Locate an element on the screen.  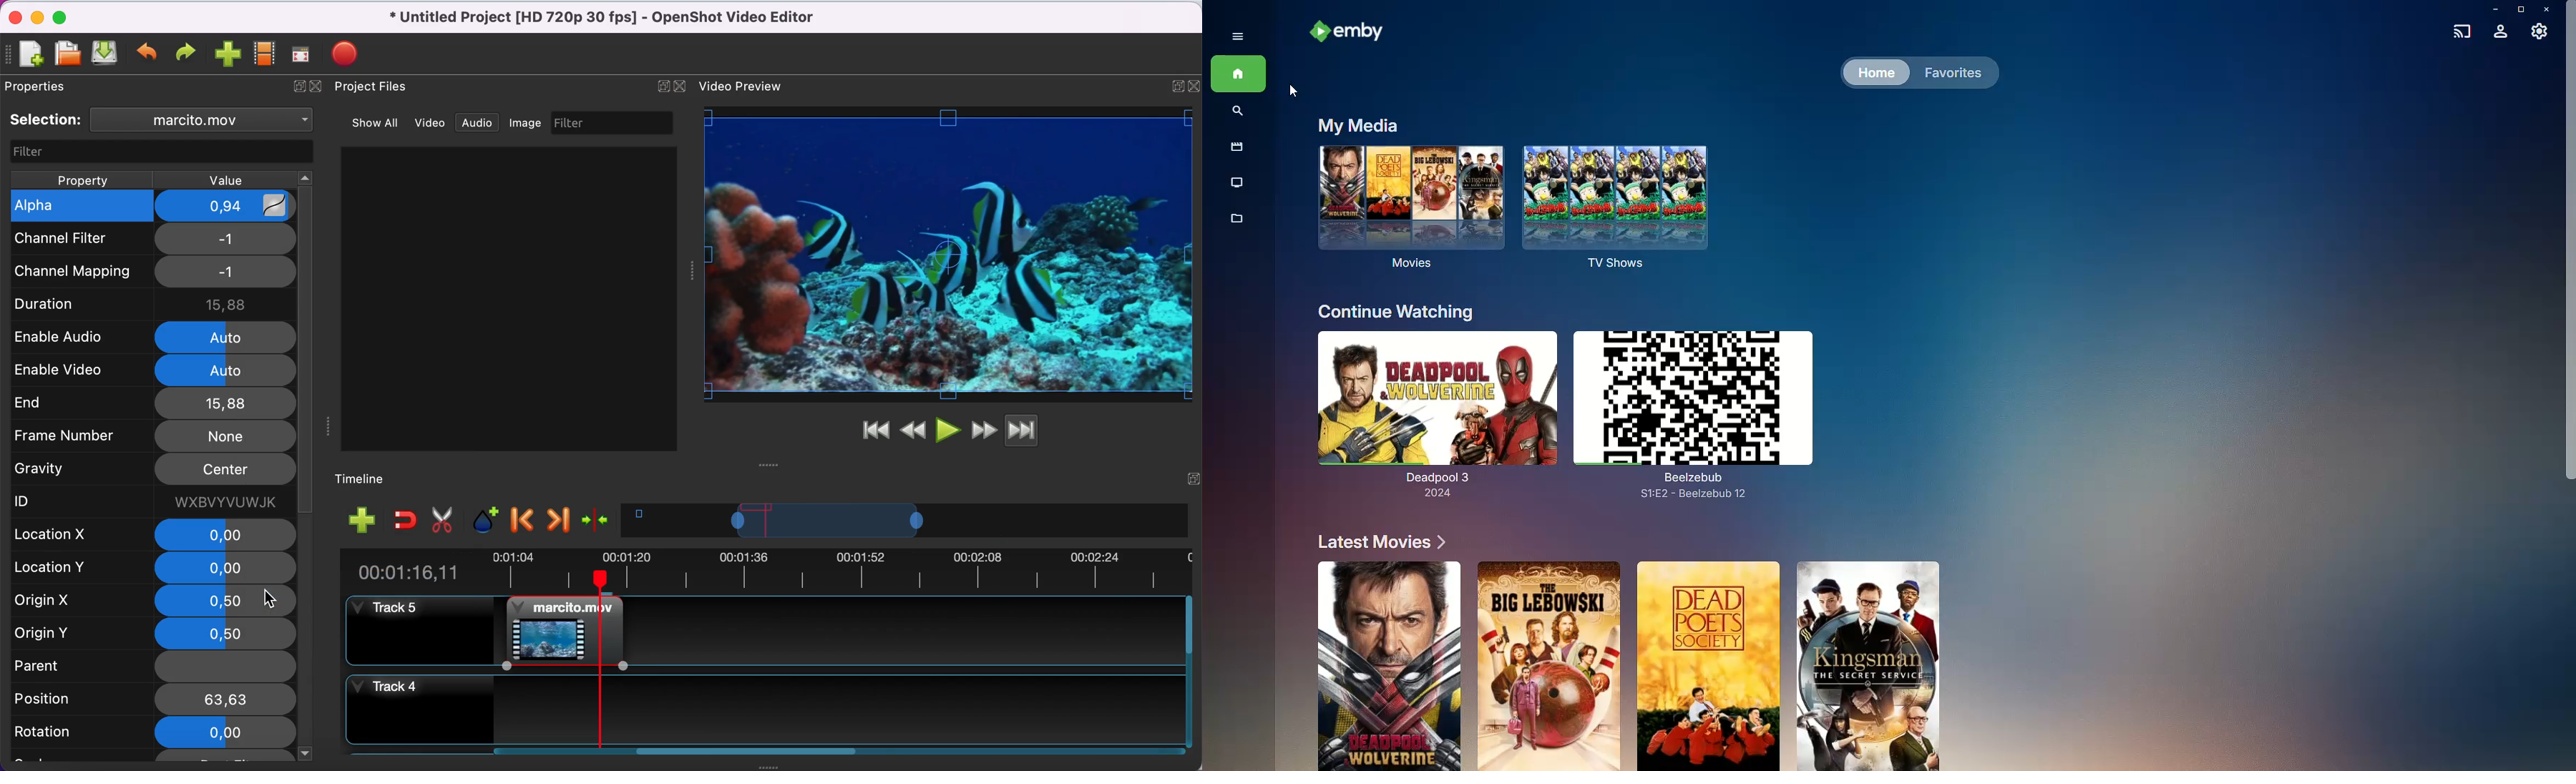
move is located at coordinates (766, 465).